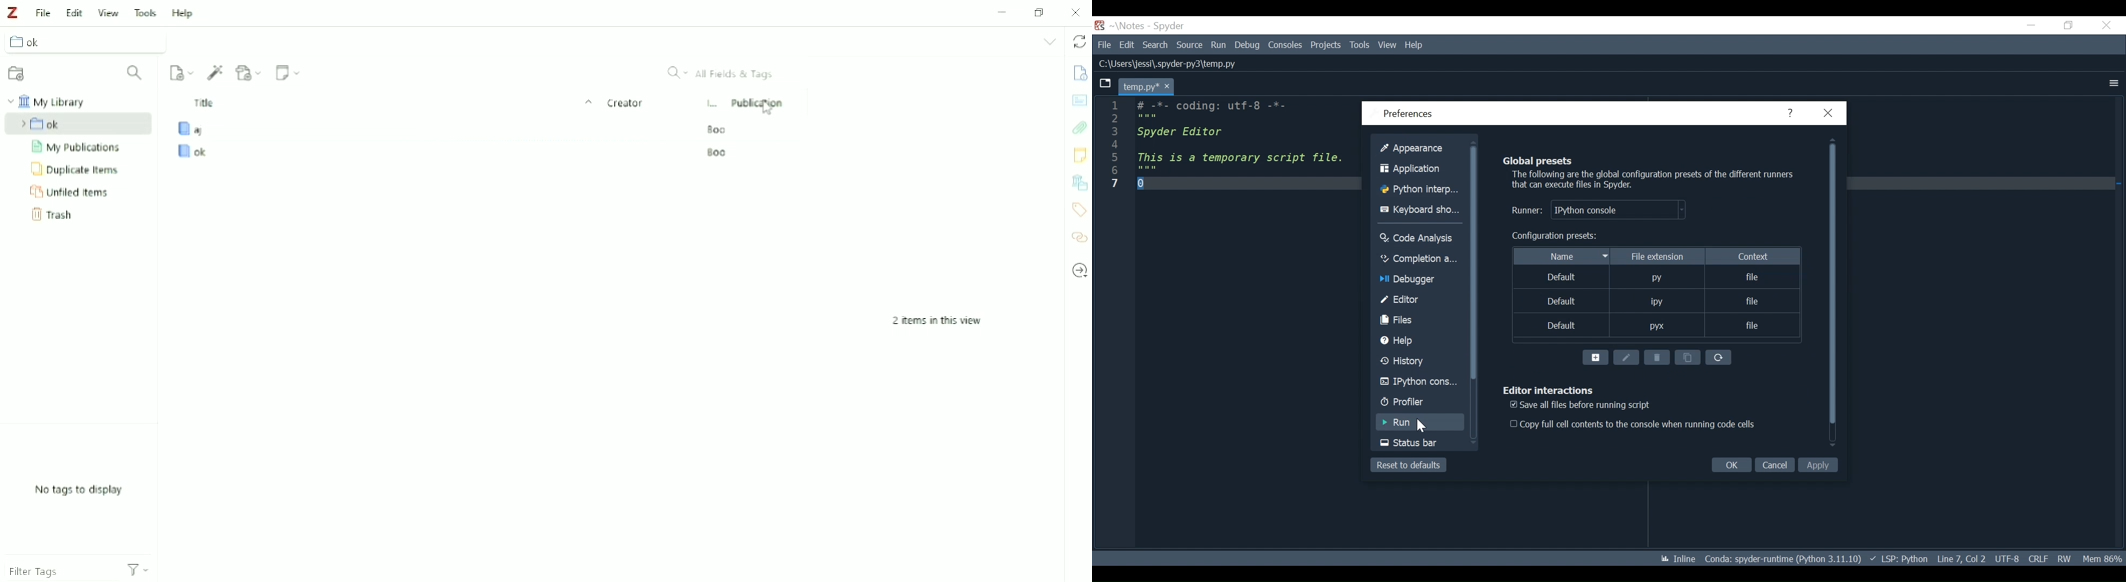 This screenshot has height=588, width=2128. I want to click on , so click(1473, 259).